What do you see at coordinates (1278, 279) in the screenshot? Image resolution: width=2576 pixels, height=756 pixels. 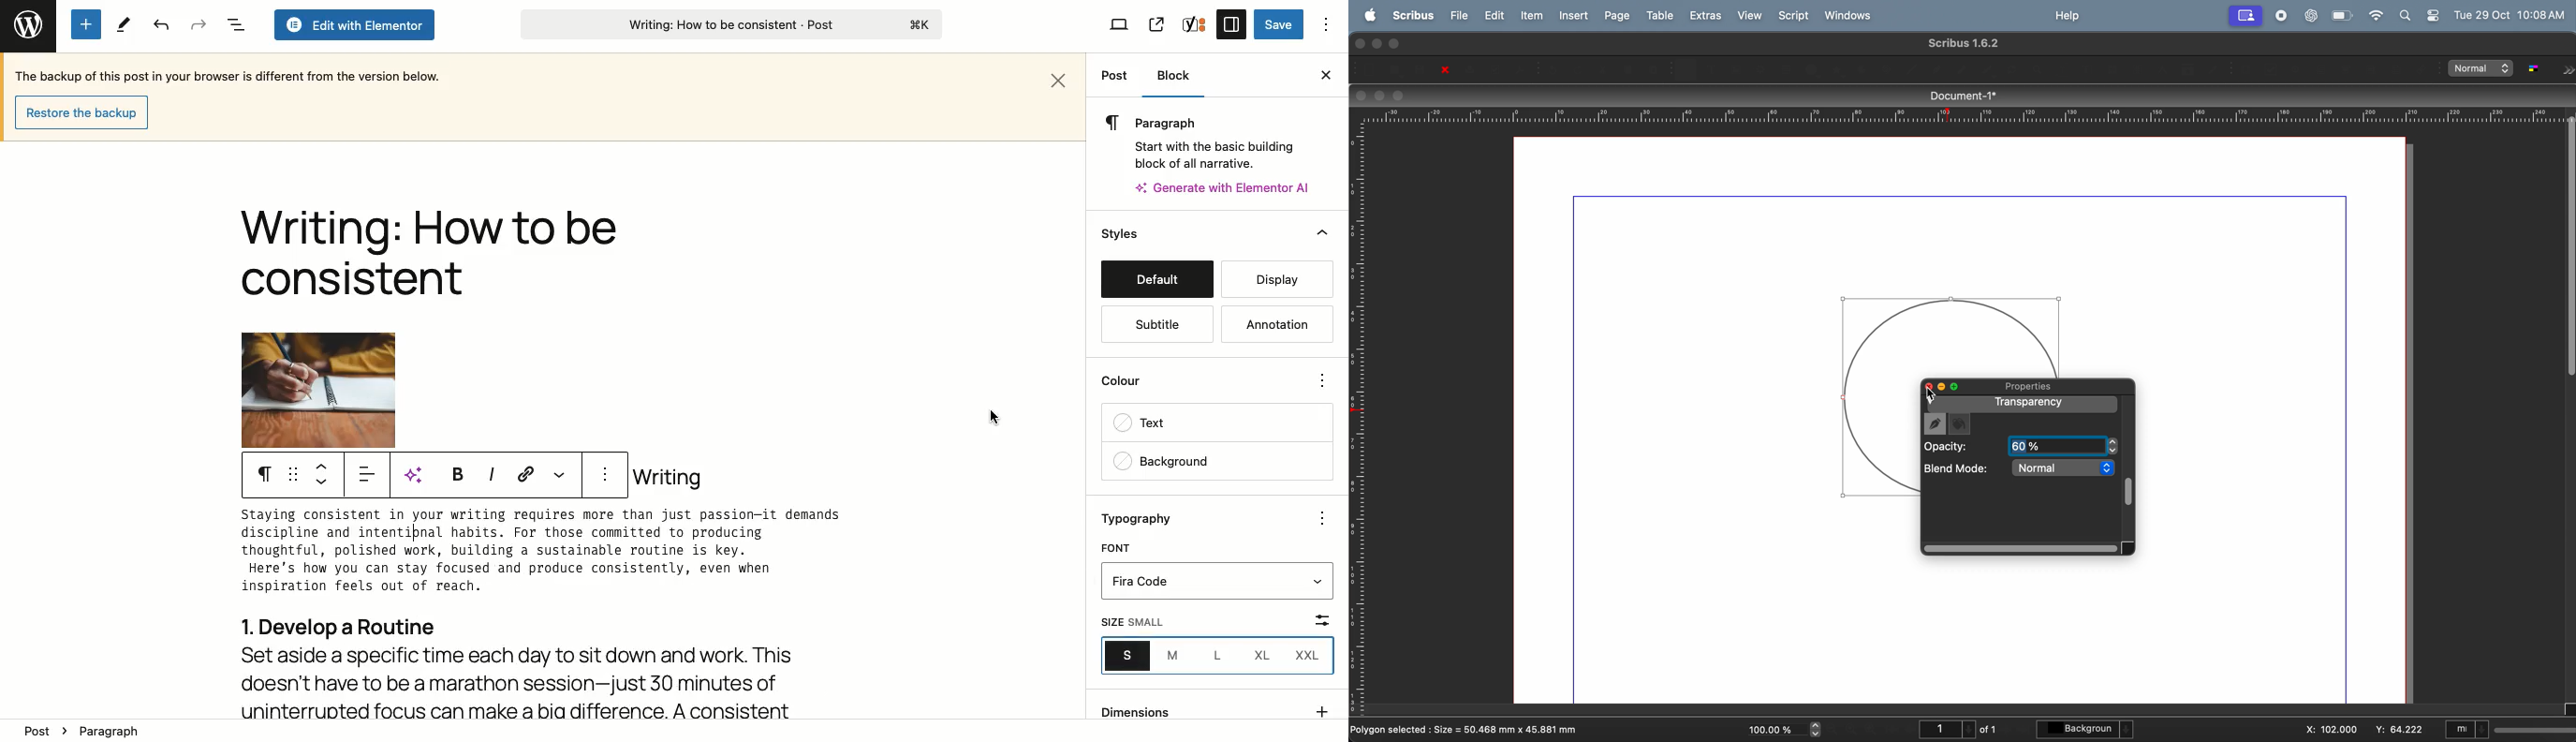 I see `Display` at bounding box center [1278, 279].